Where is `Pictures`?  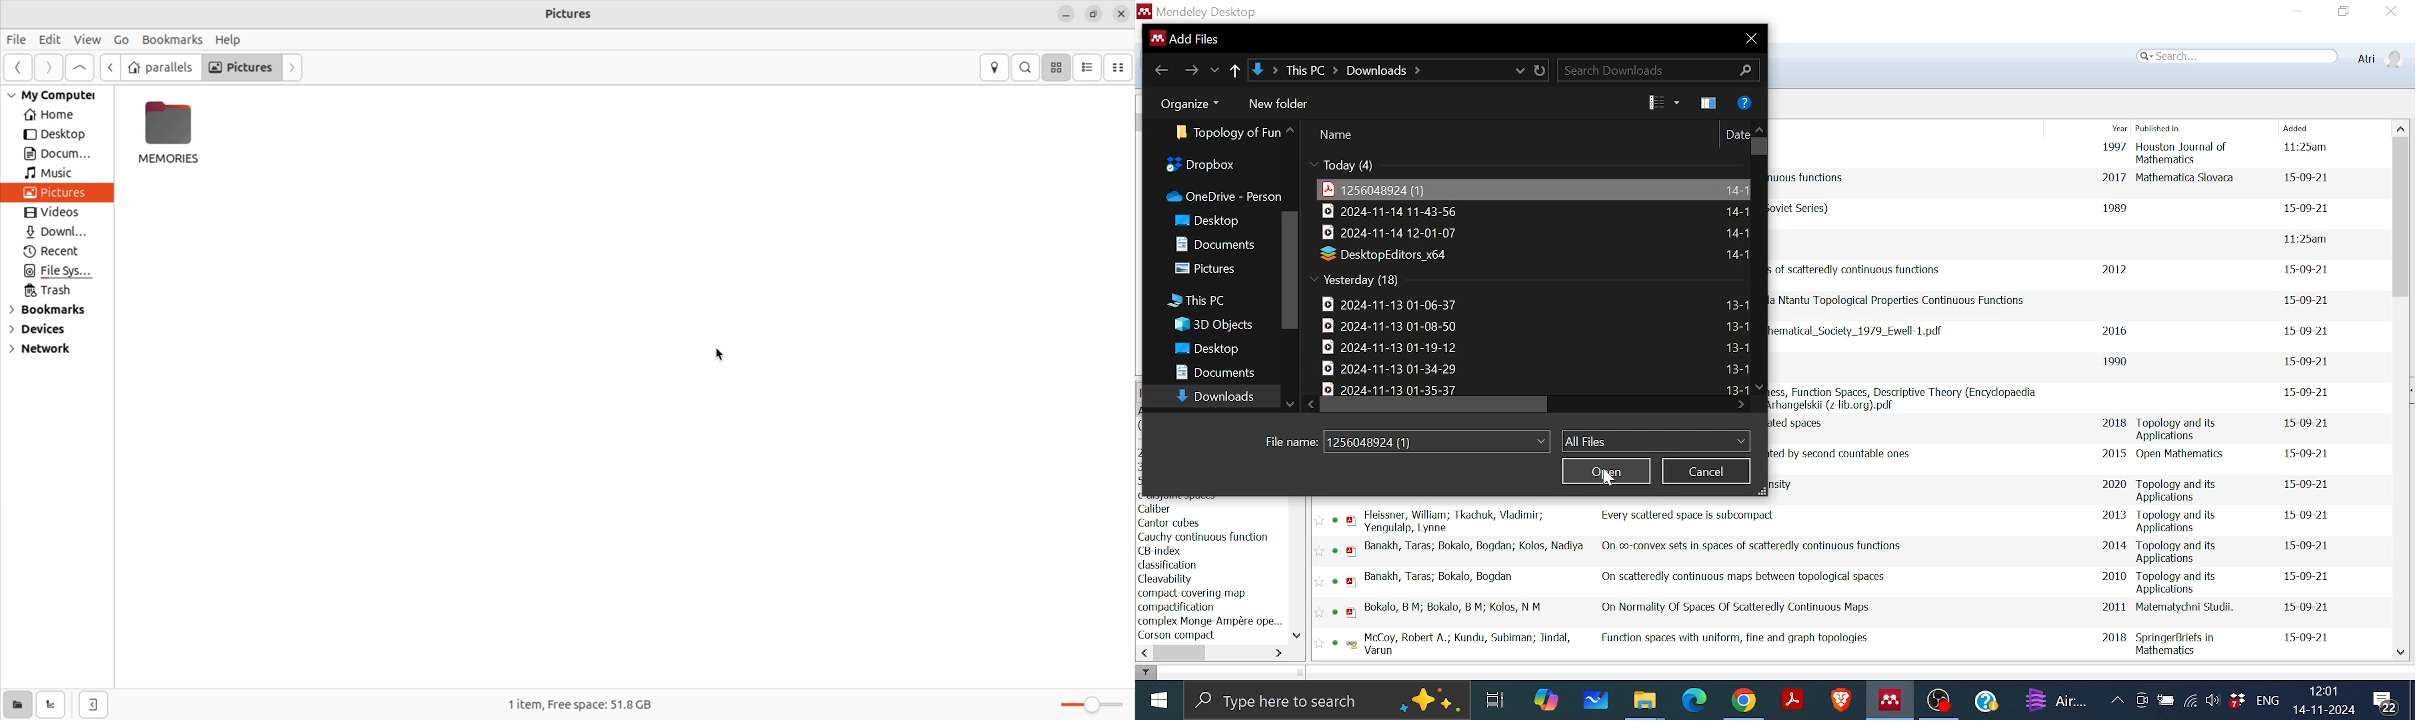
Pictures is located at coordinates (572, 15).